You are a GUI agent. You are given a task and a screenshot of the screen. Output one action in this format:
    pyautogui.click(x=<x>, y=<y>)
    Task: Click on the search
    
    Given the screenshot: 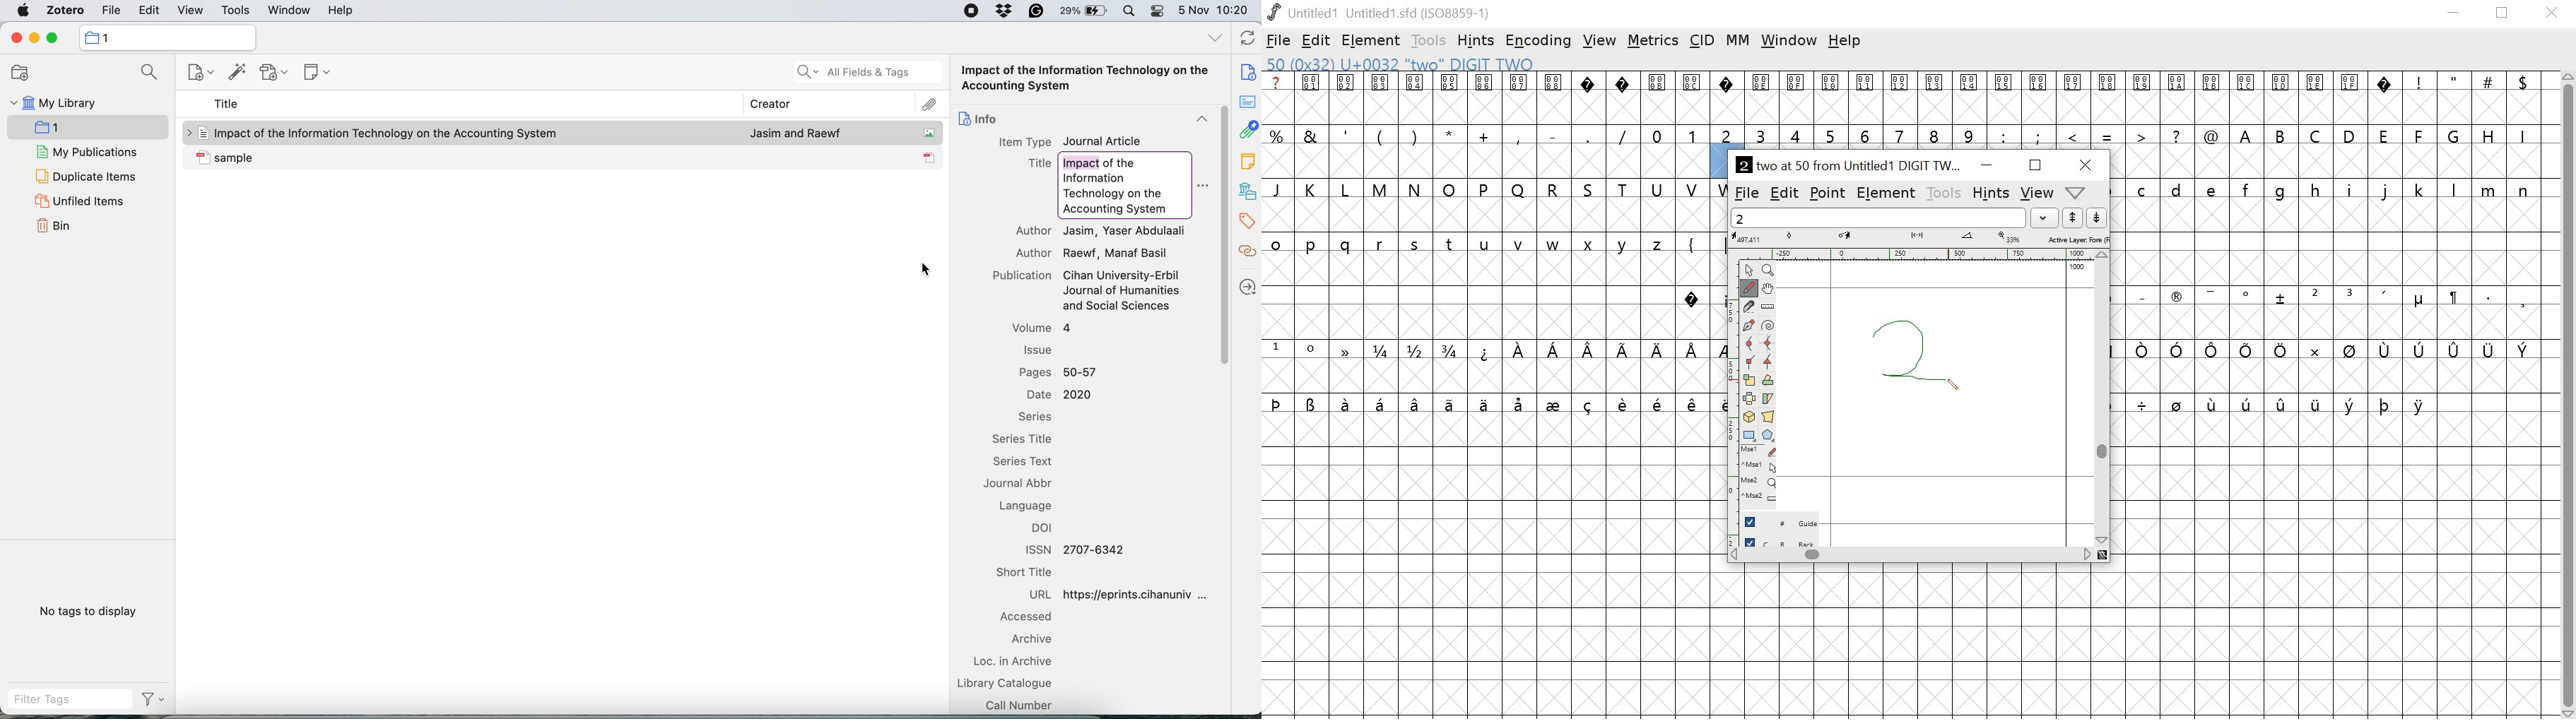 What is the action you would take?
    pyautogui.click(x=151, y=72)
    